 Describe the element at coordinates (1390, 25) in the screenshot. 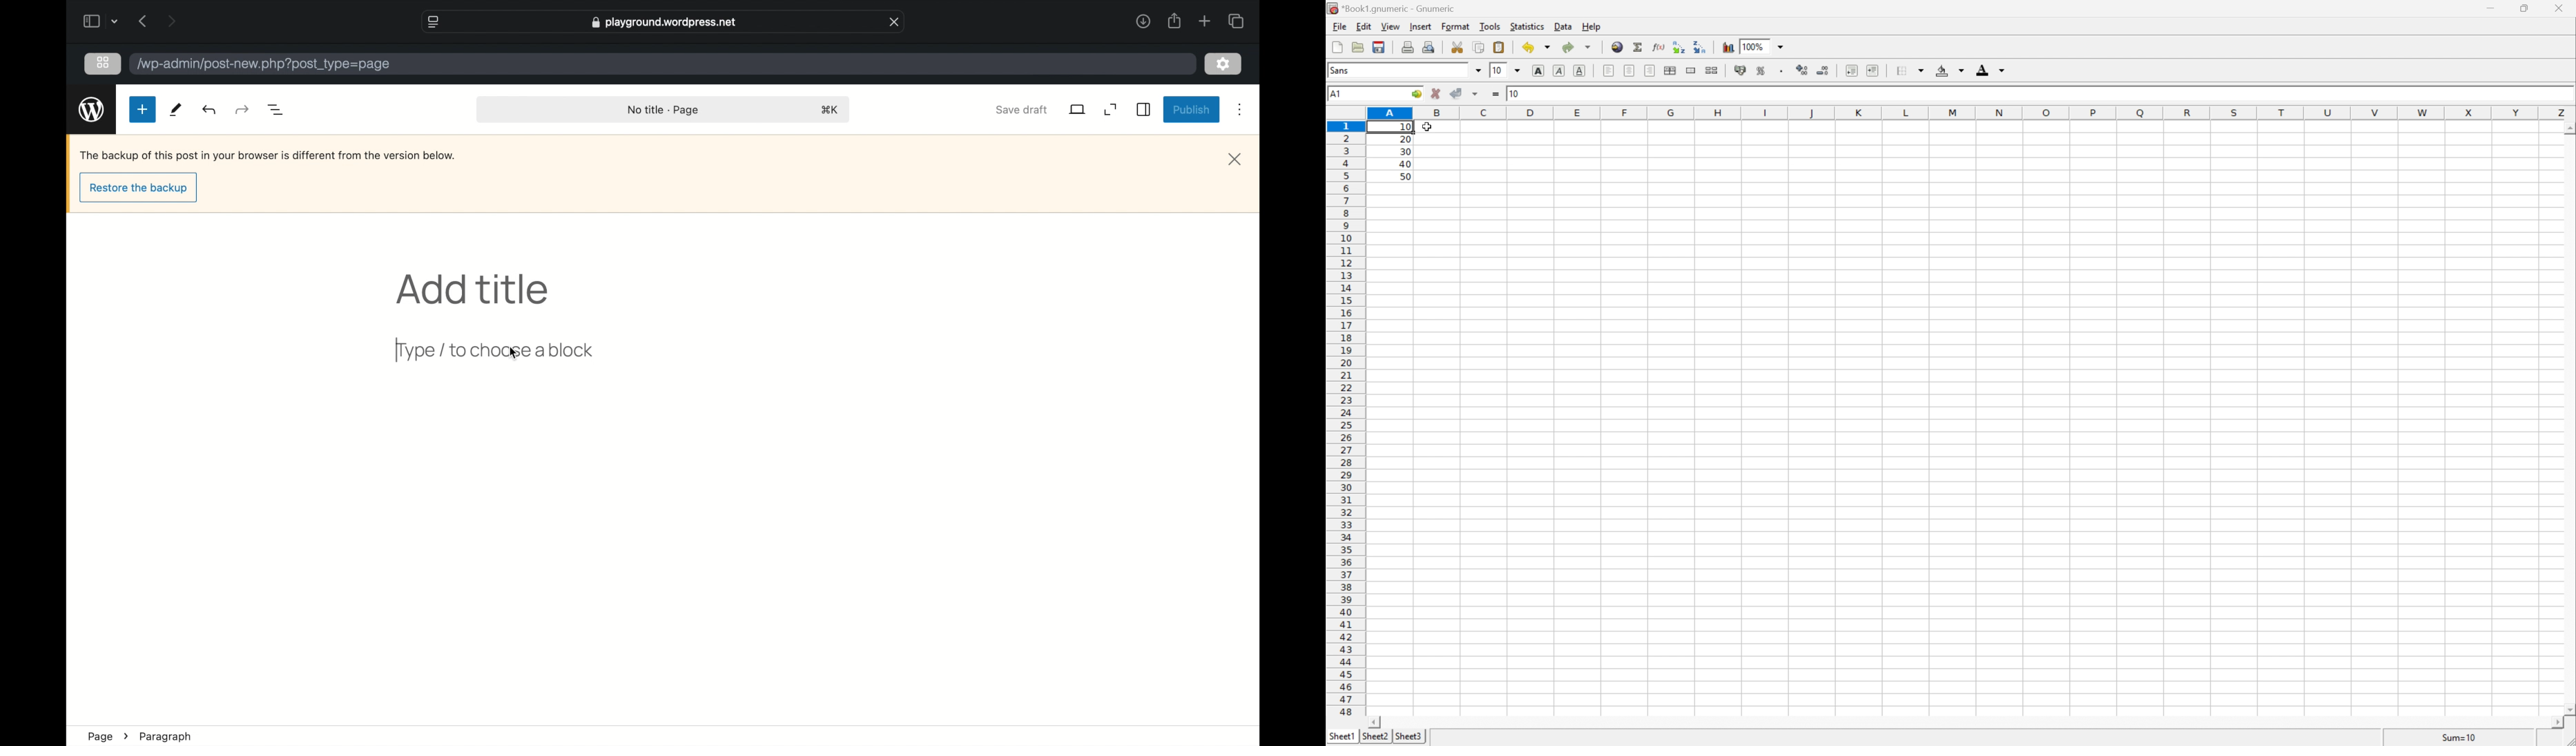

I see `View` at that location.